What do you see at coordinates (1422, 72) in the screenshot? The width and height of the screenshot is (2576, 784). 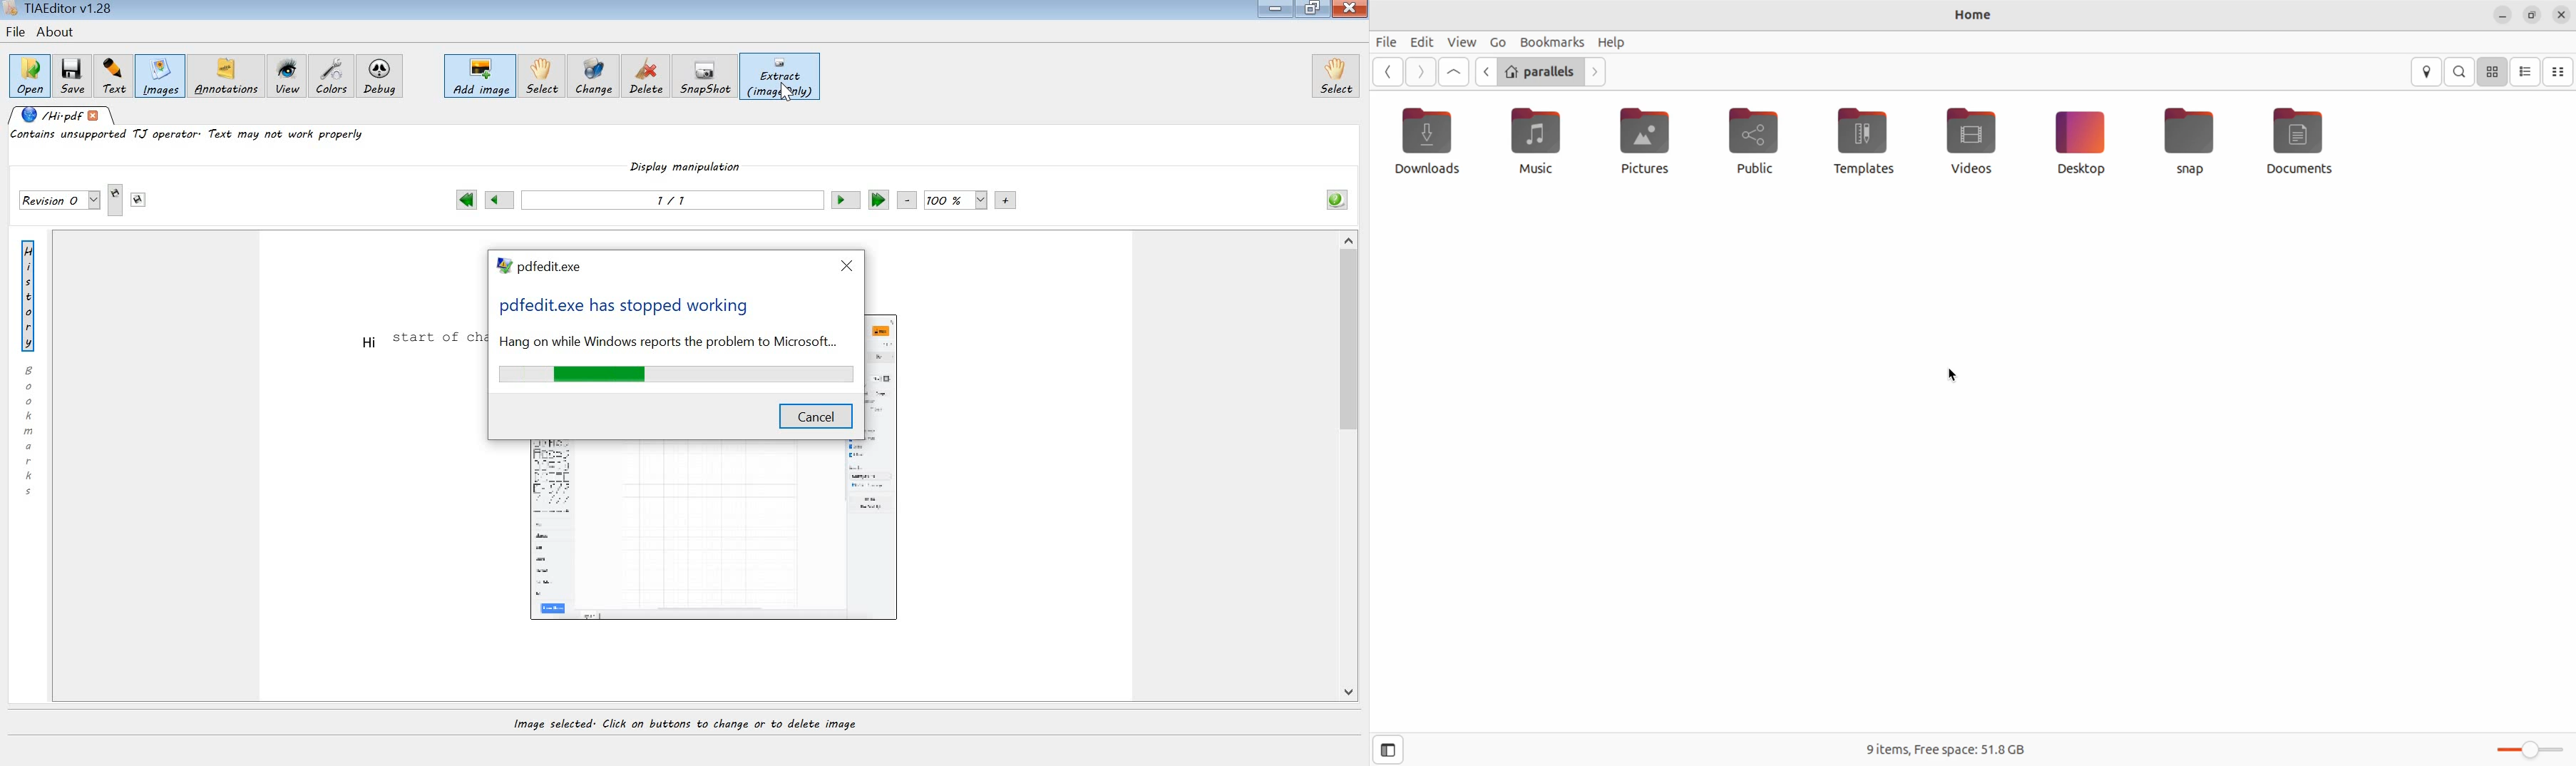 I see `Go next` at bounding box center [1422, 72].